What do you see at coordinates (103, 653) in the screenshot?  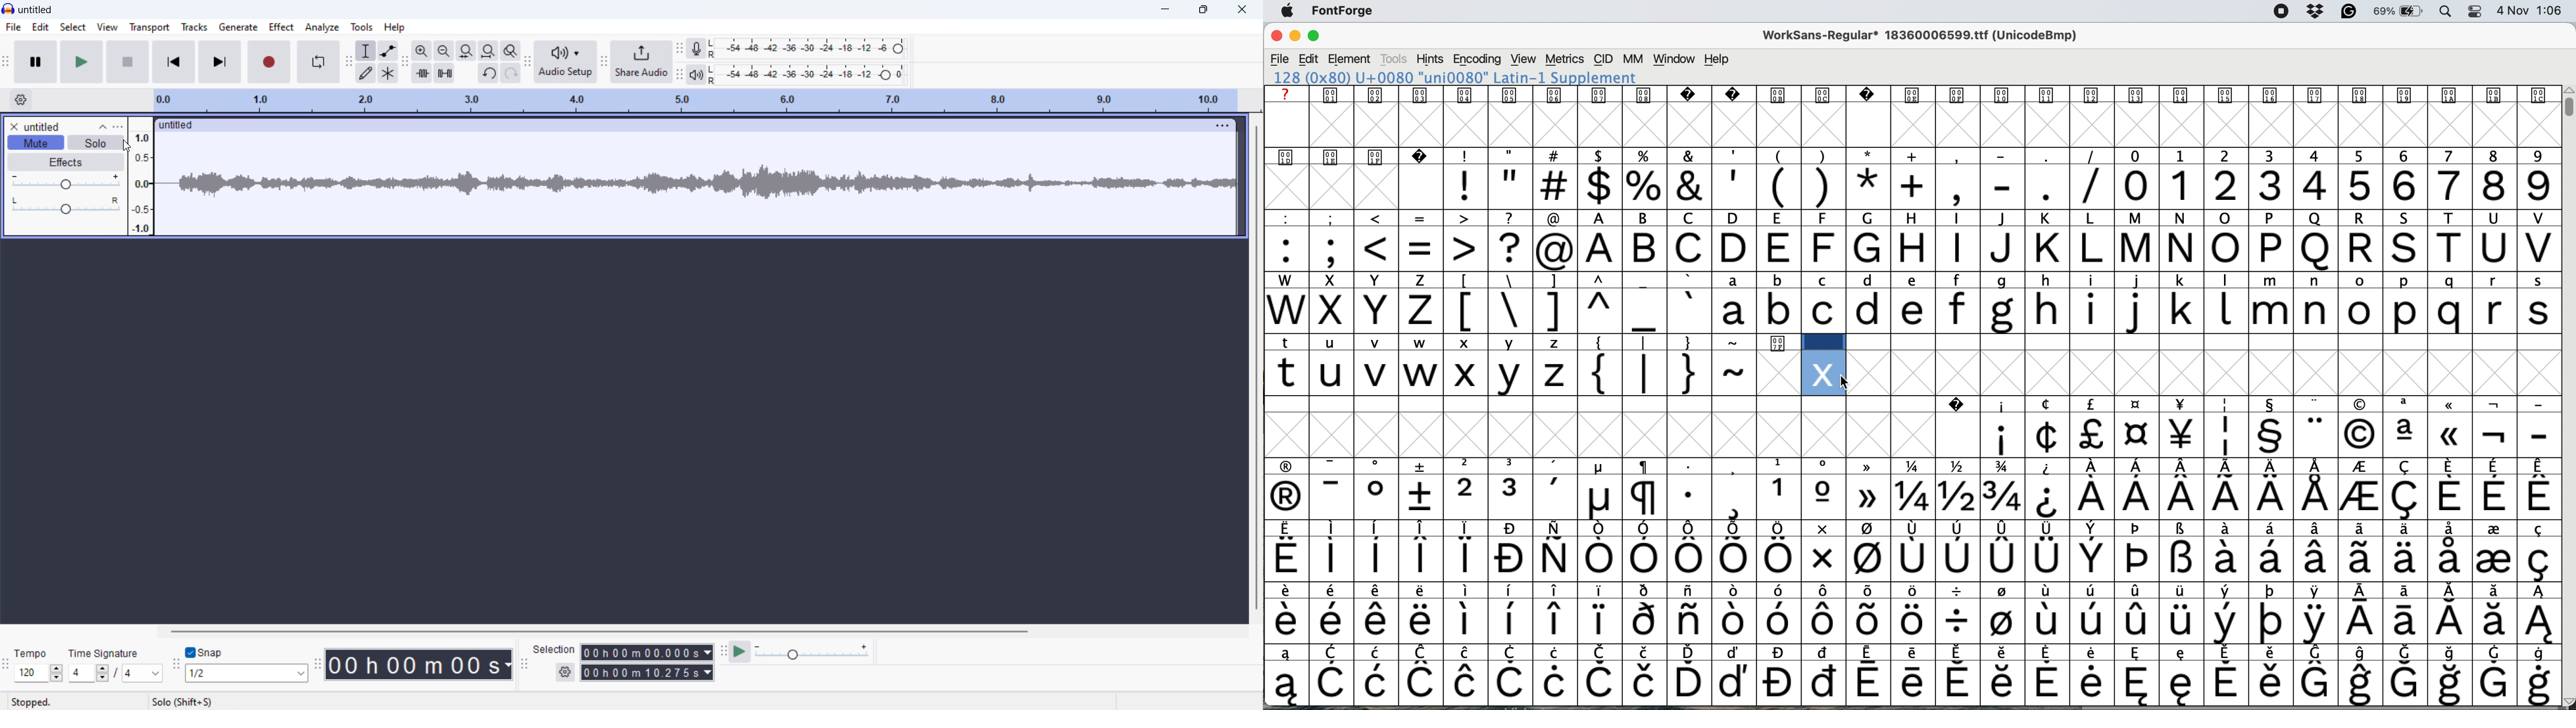 I see `time signature` at bounding box center [103, 653].